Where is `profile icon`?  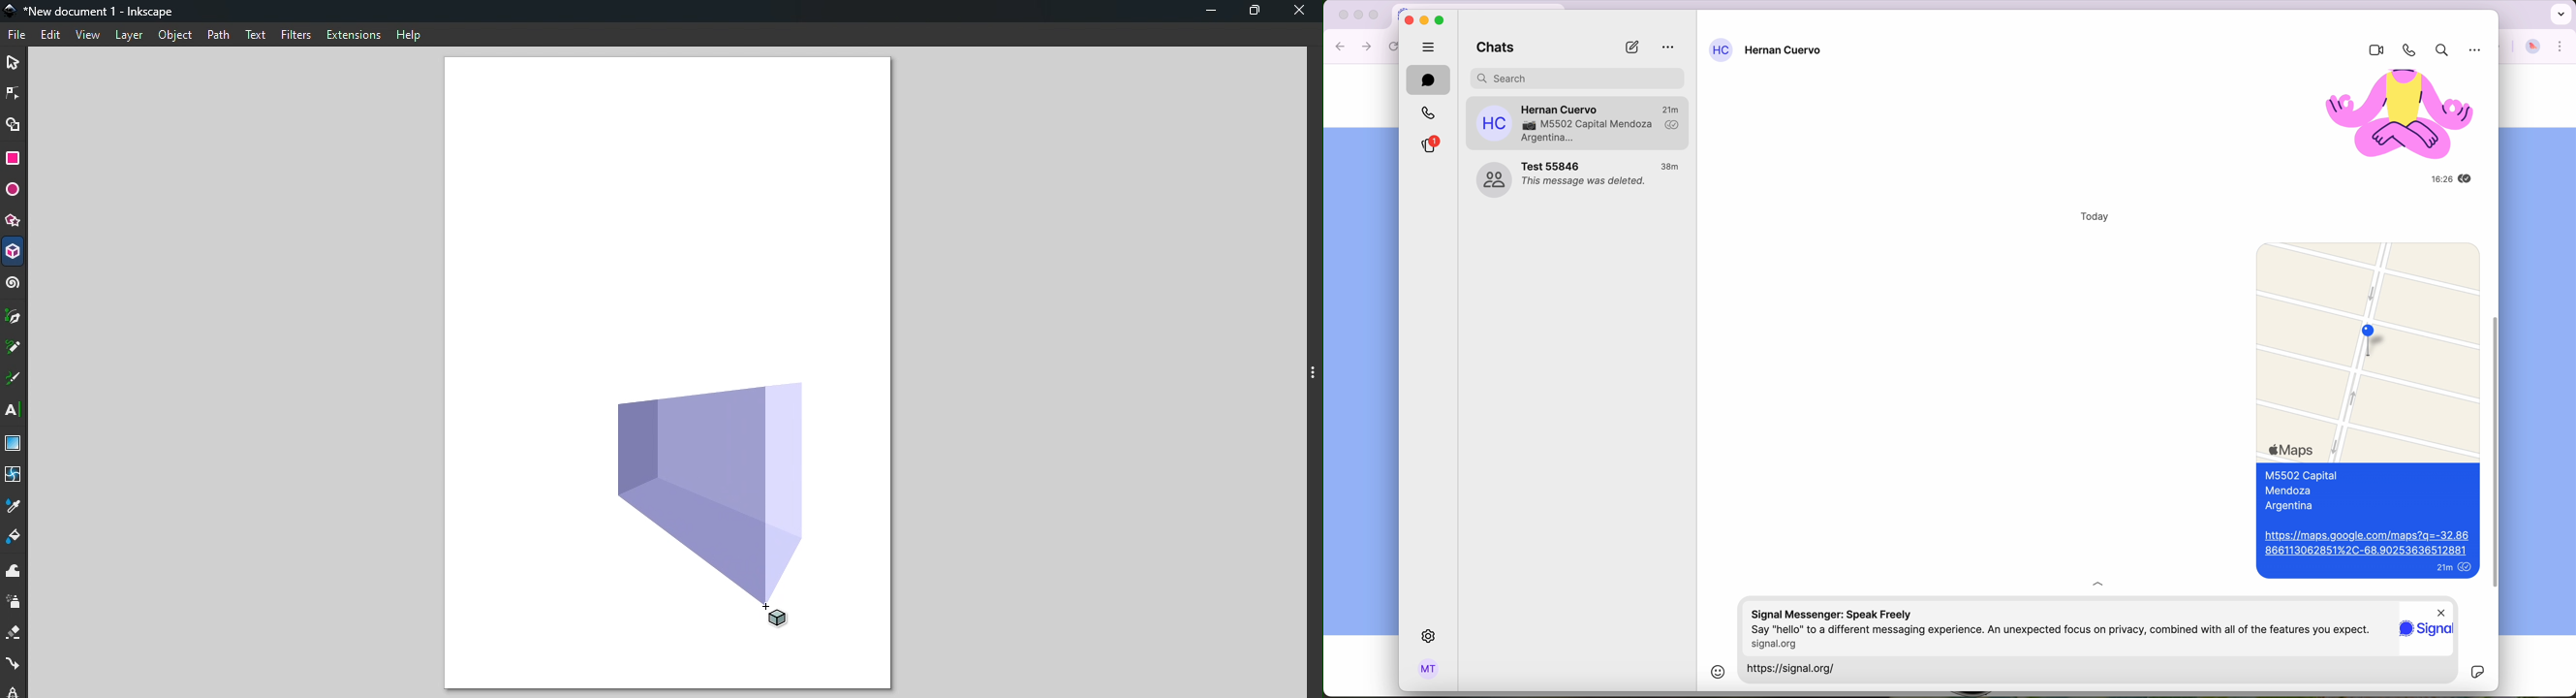 profile icon is located at coordinates (1721, 50).